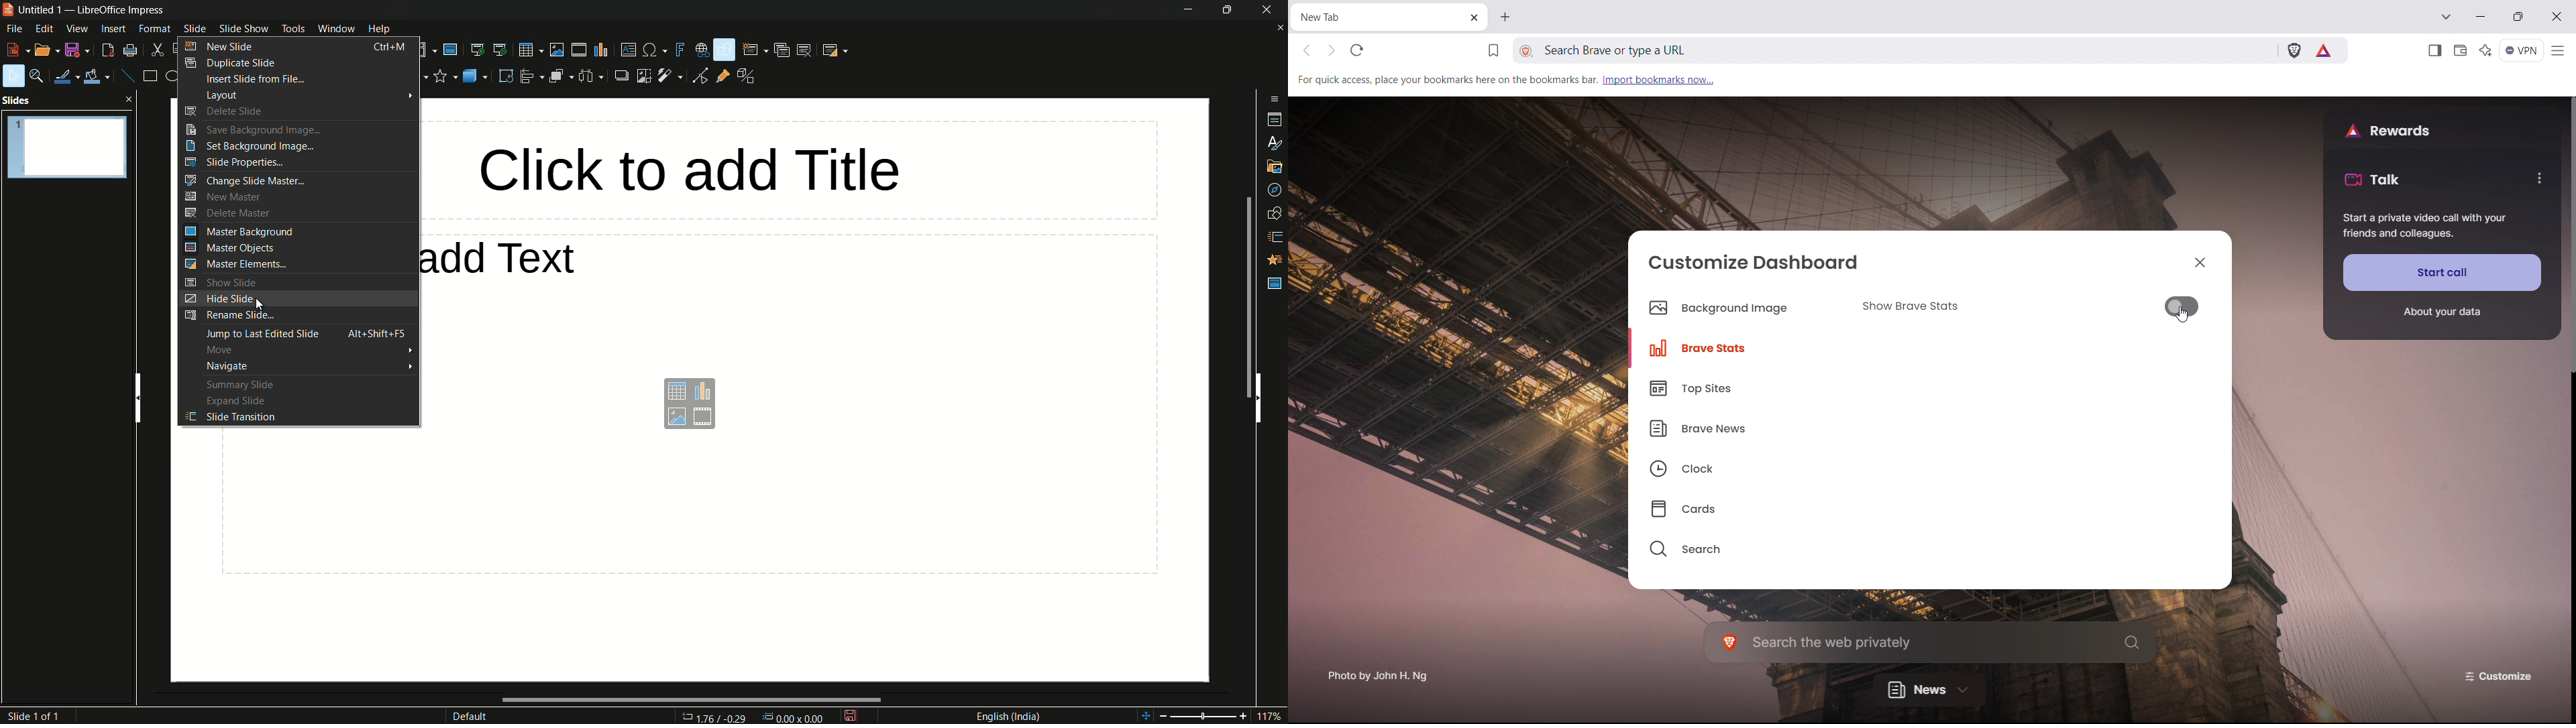 The width and height of the screenshot is (2576, 728). Describe the element at coordinates (113, 29) in the screenshot. I see `insert menu` at that location.